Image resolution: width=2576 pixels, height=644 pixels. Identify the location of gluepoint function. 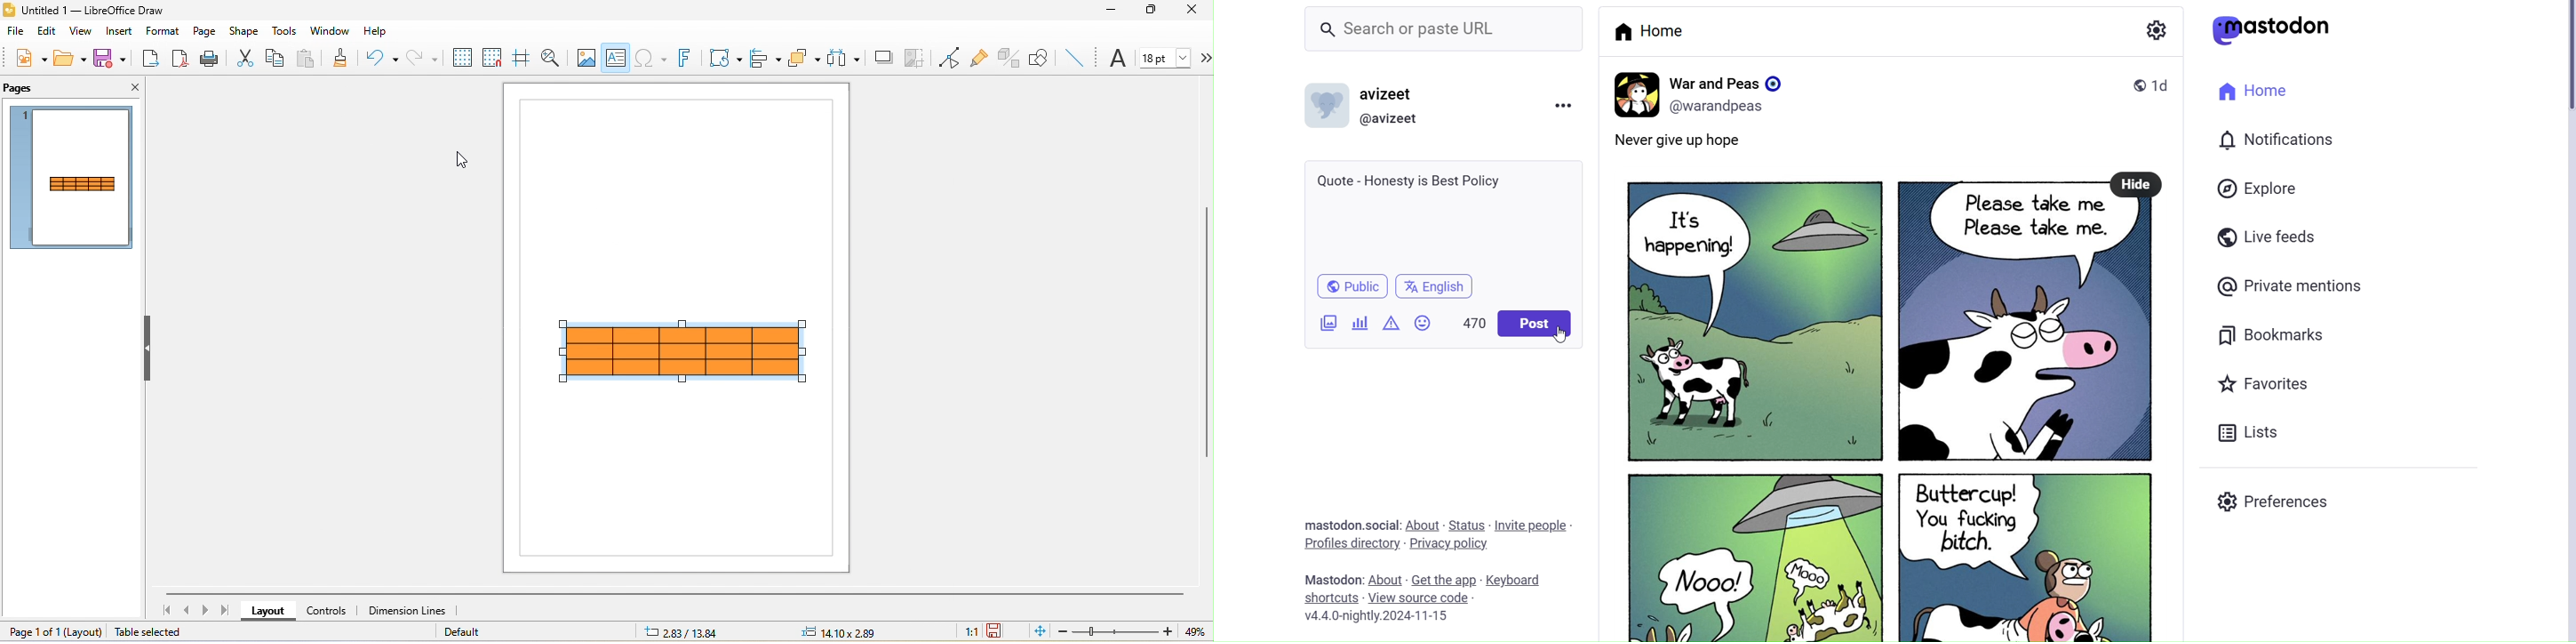
(980, 57).